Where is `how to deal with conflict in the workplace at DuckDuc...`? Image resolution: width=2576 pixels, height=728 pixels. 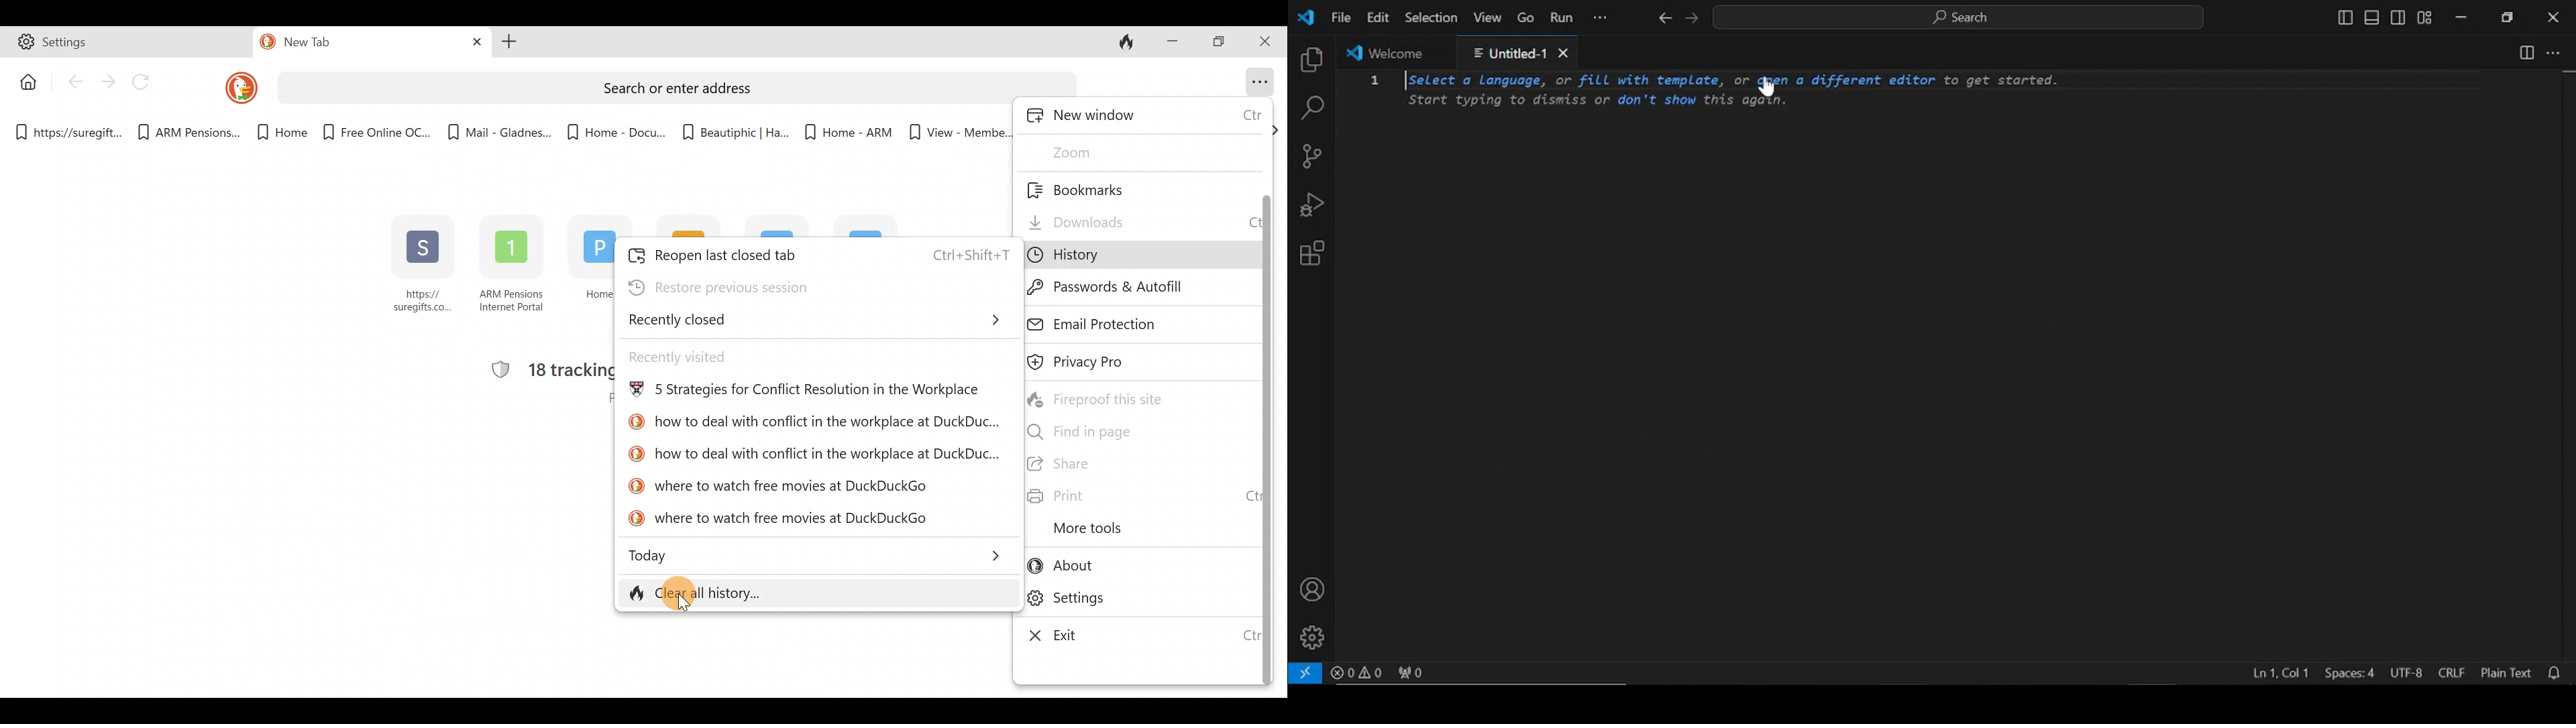 how to deal with conflict in the workplace at DuckDuc... is located at coordinates (813, 453).